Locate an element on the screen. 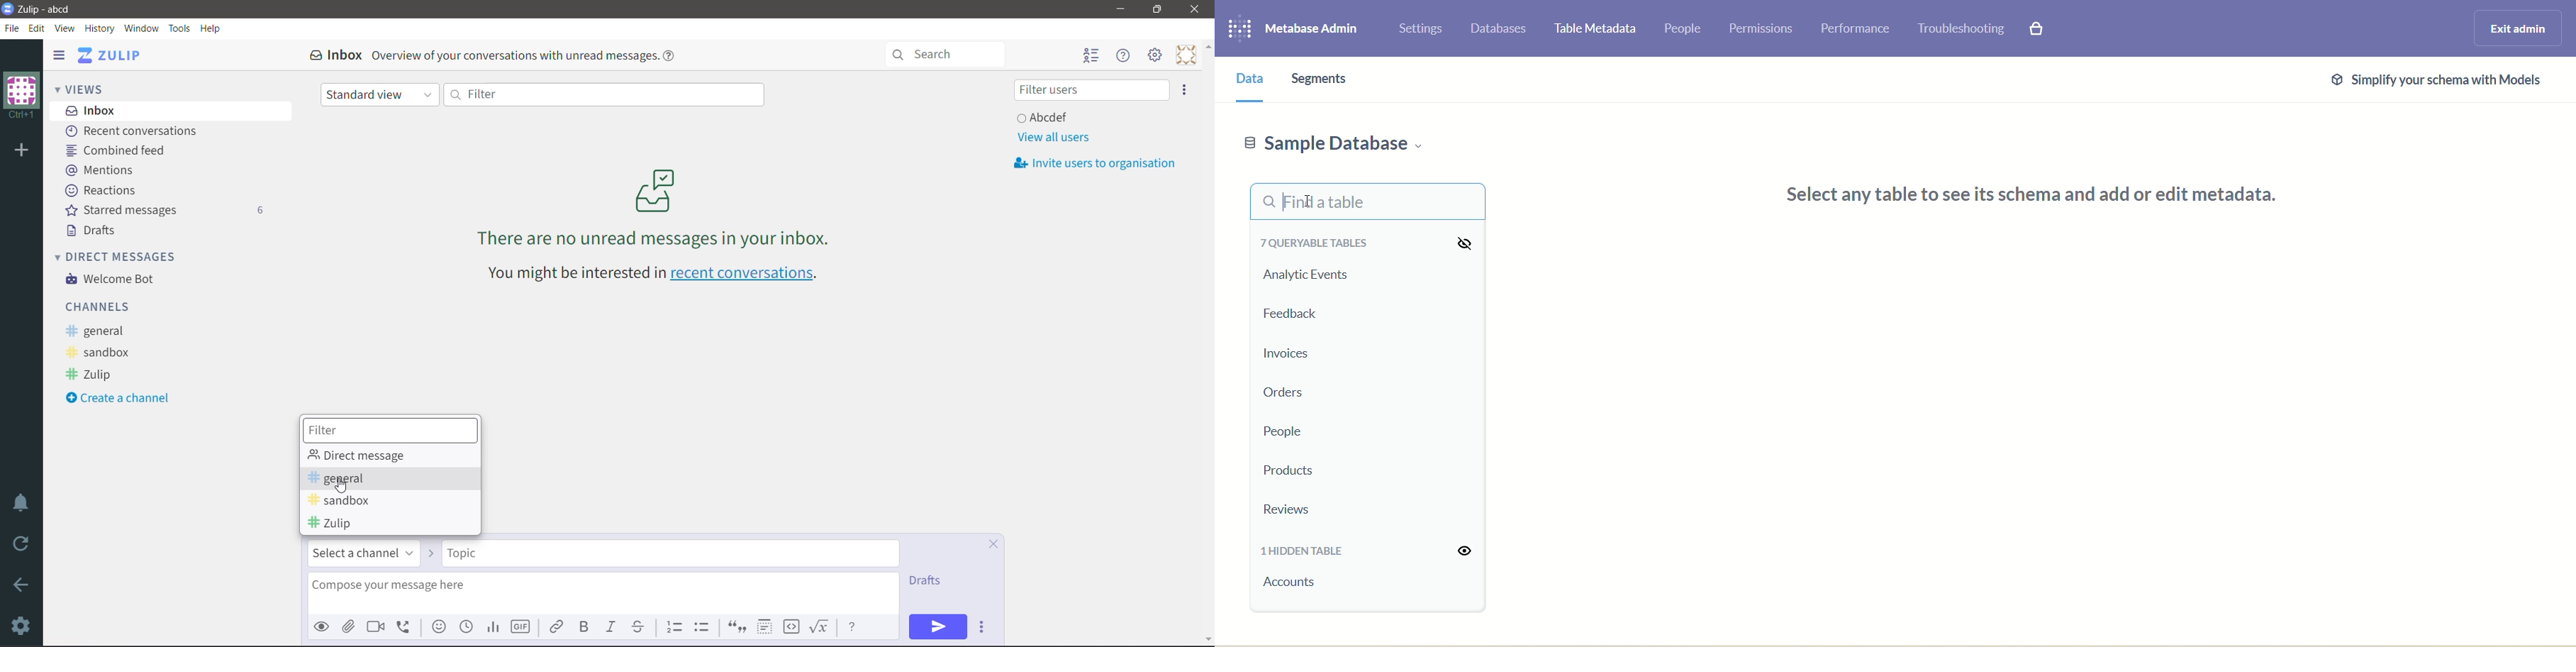 Image resolution: width=2576 pixels, height=672 pixels. Select a channel is located at coordinates (365, 553).